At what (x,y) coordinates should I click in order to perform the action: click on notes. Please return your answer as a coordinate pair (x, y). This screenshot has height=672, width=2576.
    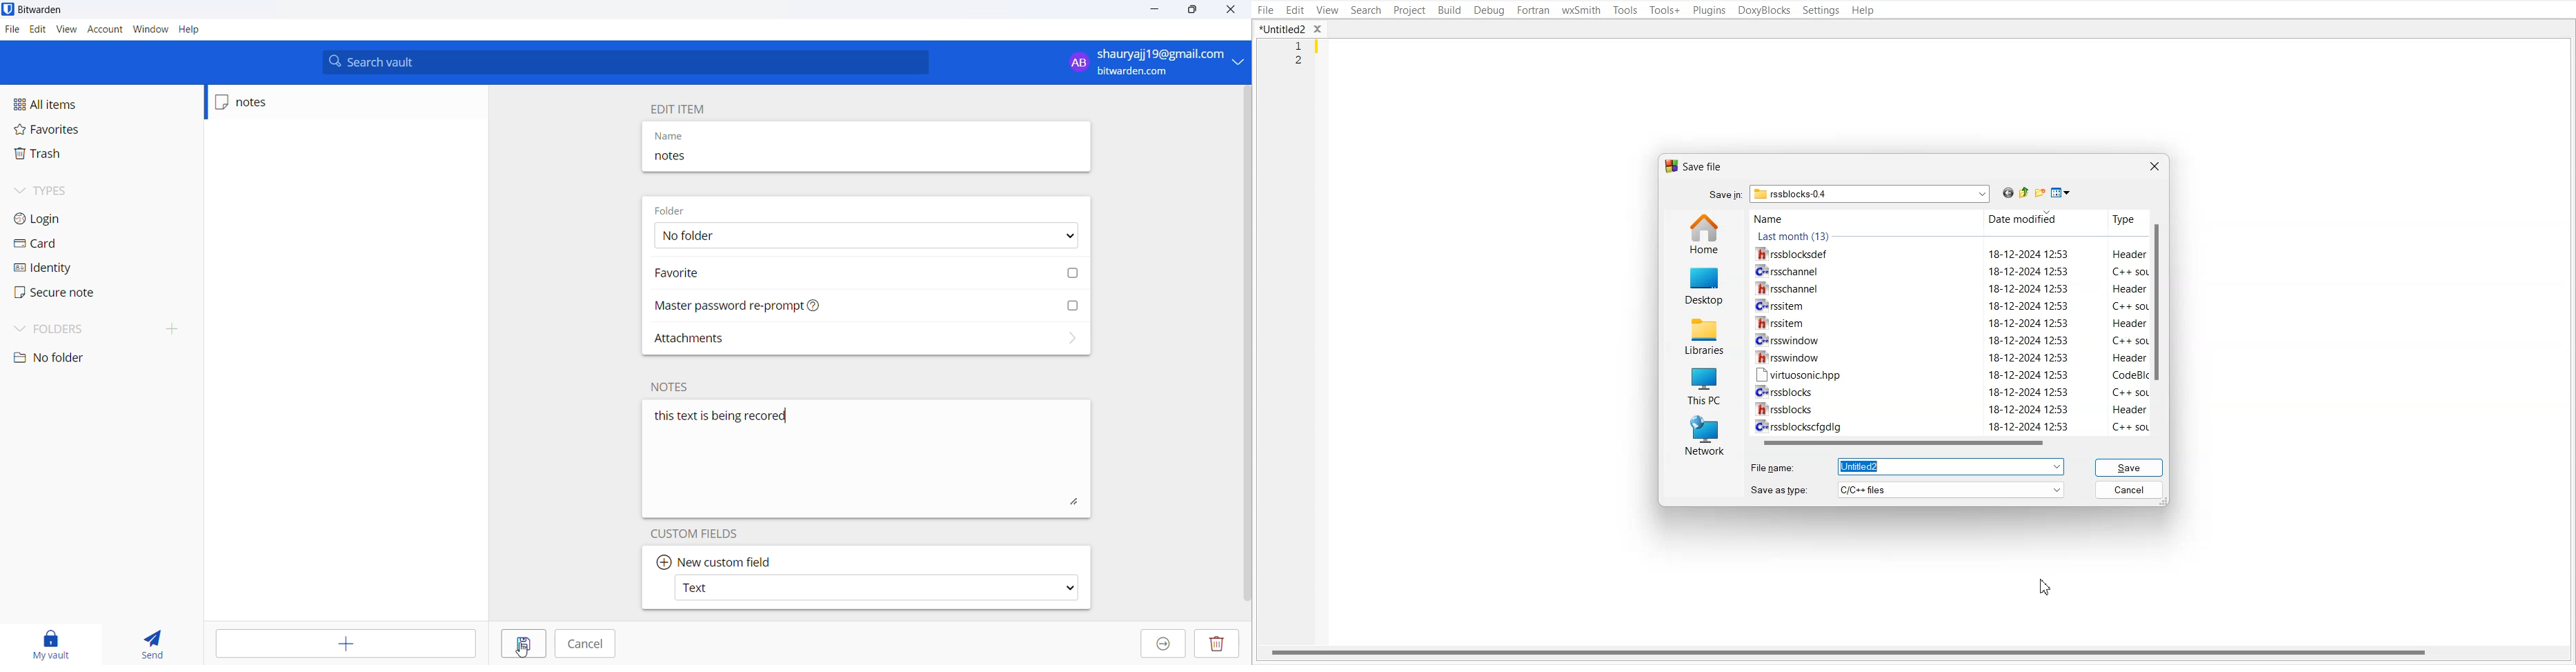
    Looking at the image, I should click on (272, 102).